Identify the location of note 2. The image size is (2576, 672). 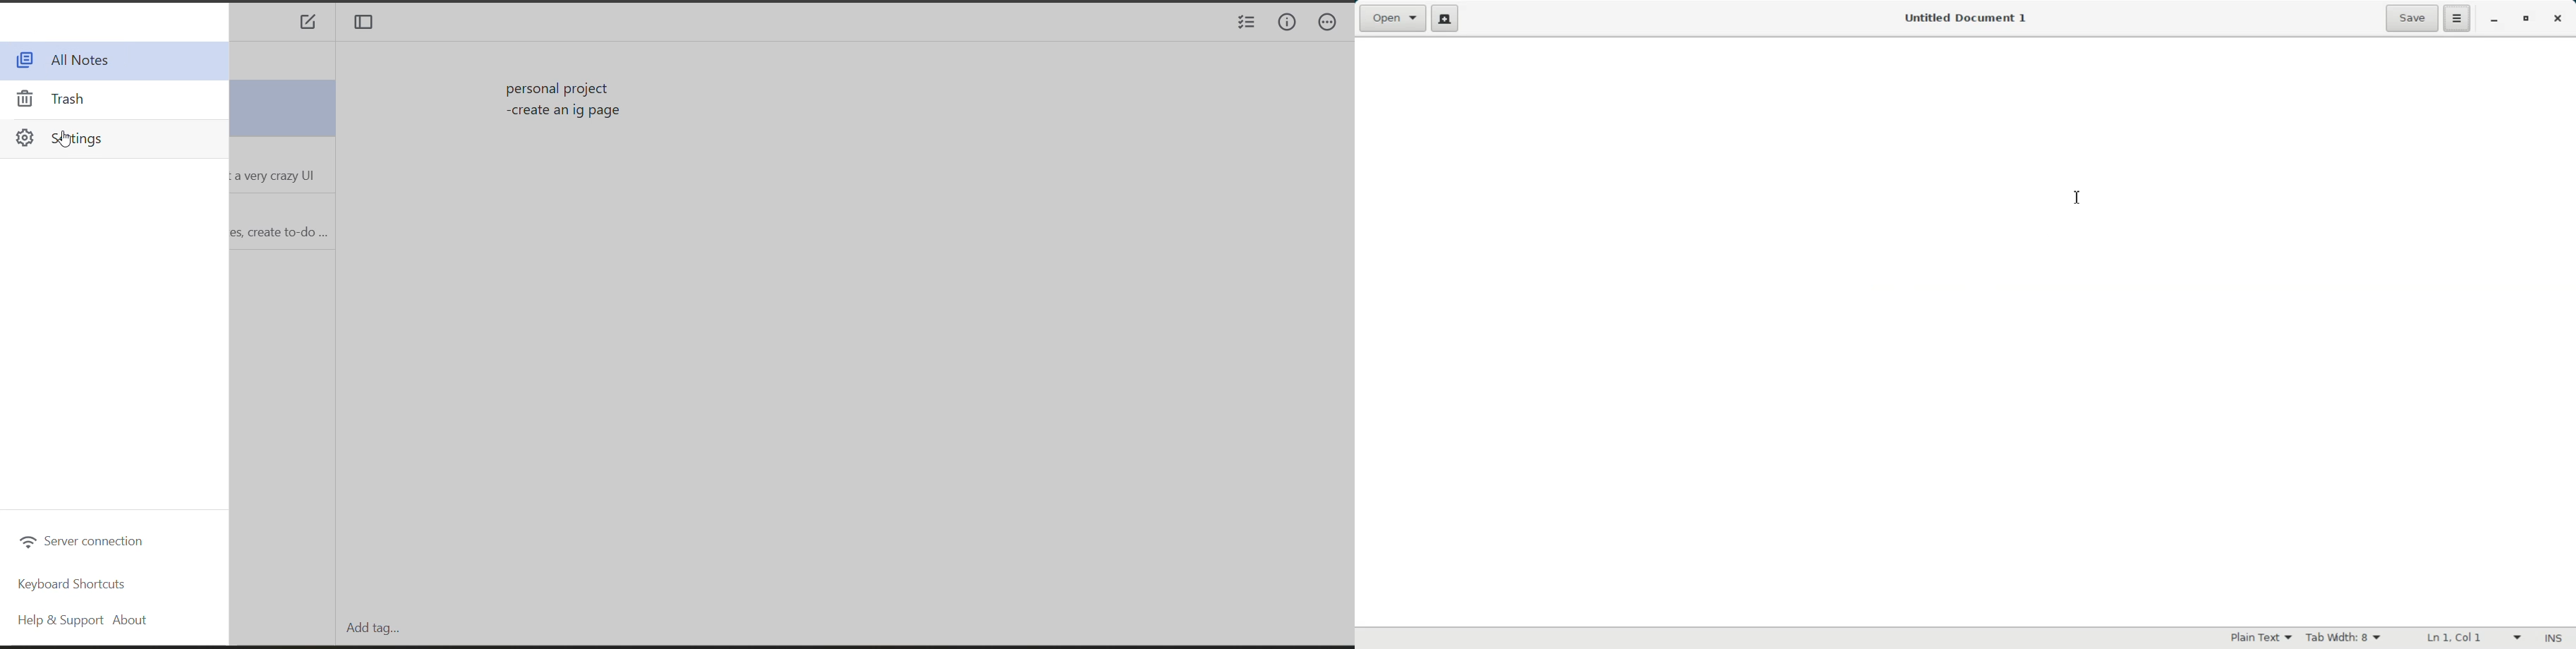
(279, 166).